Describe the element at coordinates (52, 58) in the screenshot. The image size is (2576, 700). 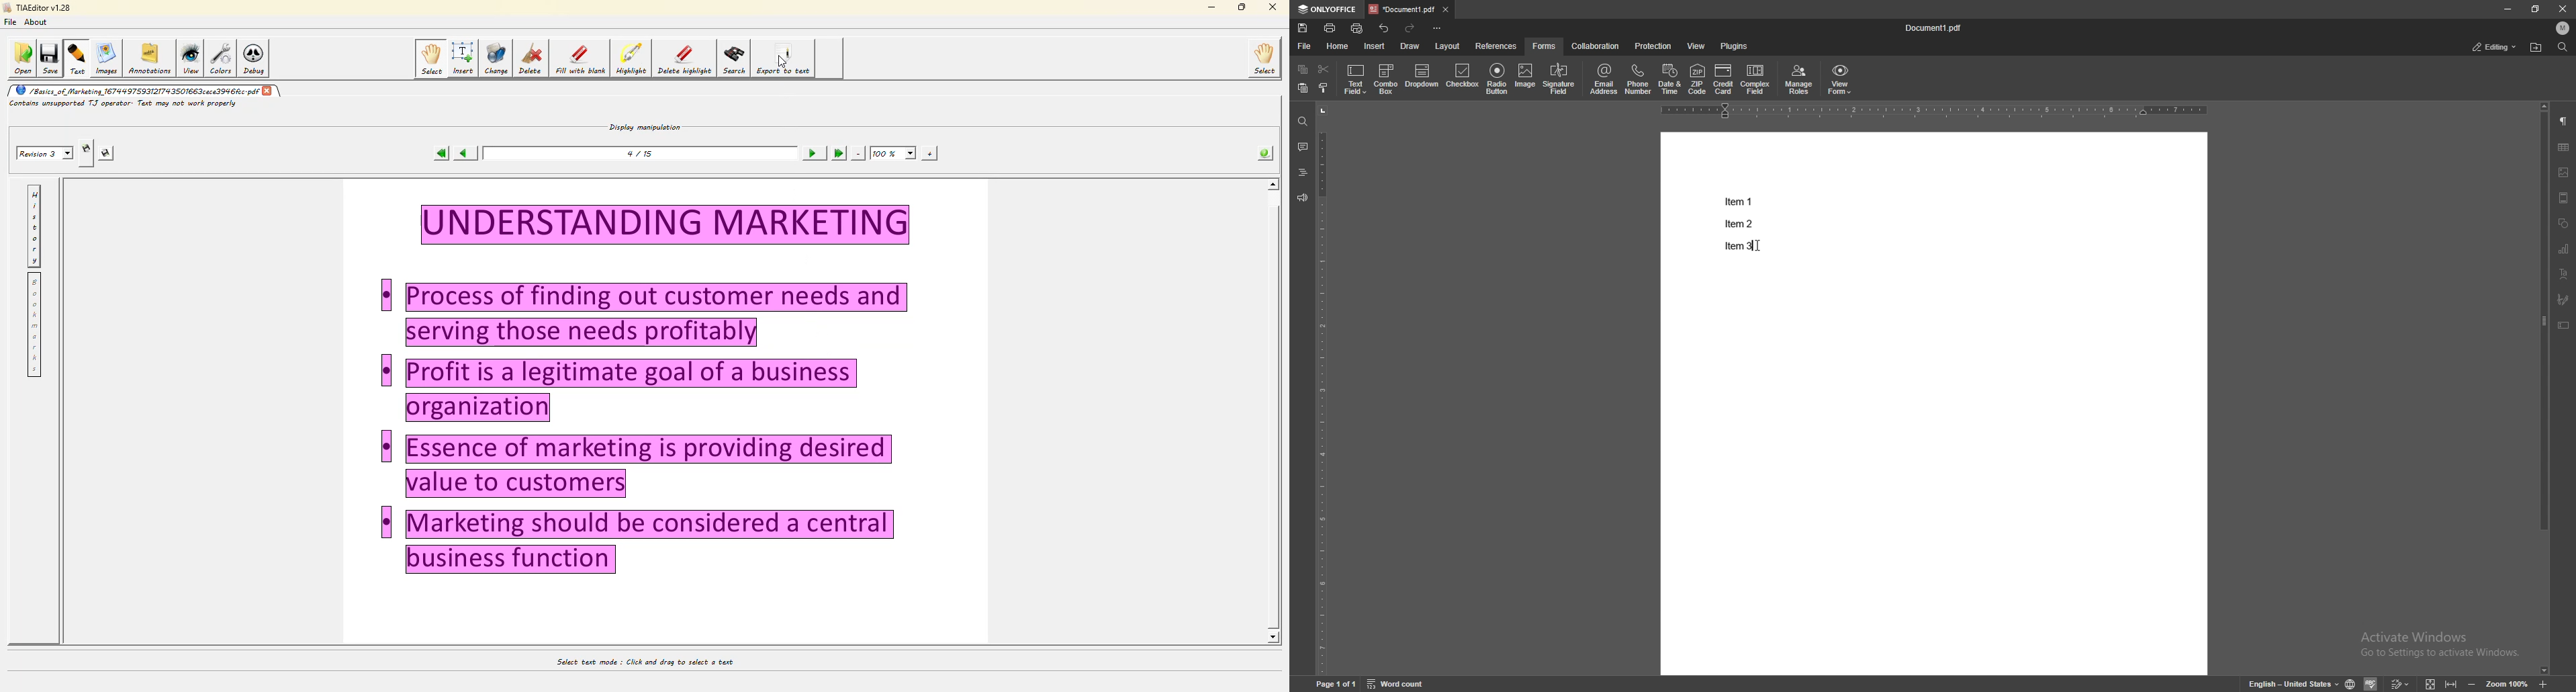
I see `save` at that location.